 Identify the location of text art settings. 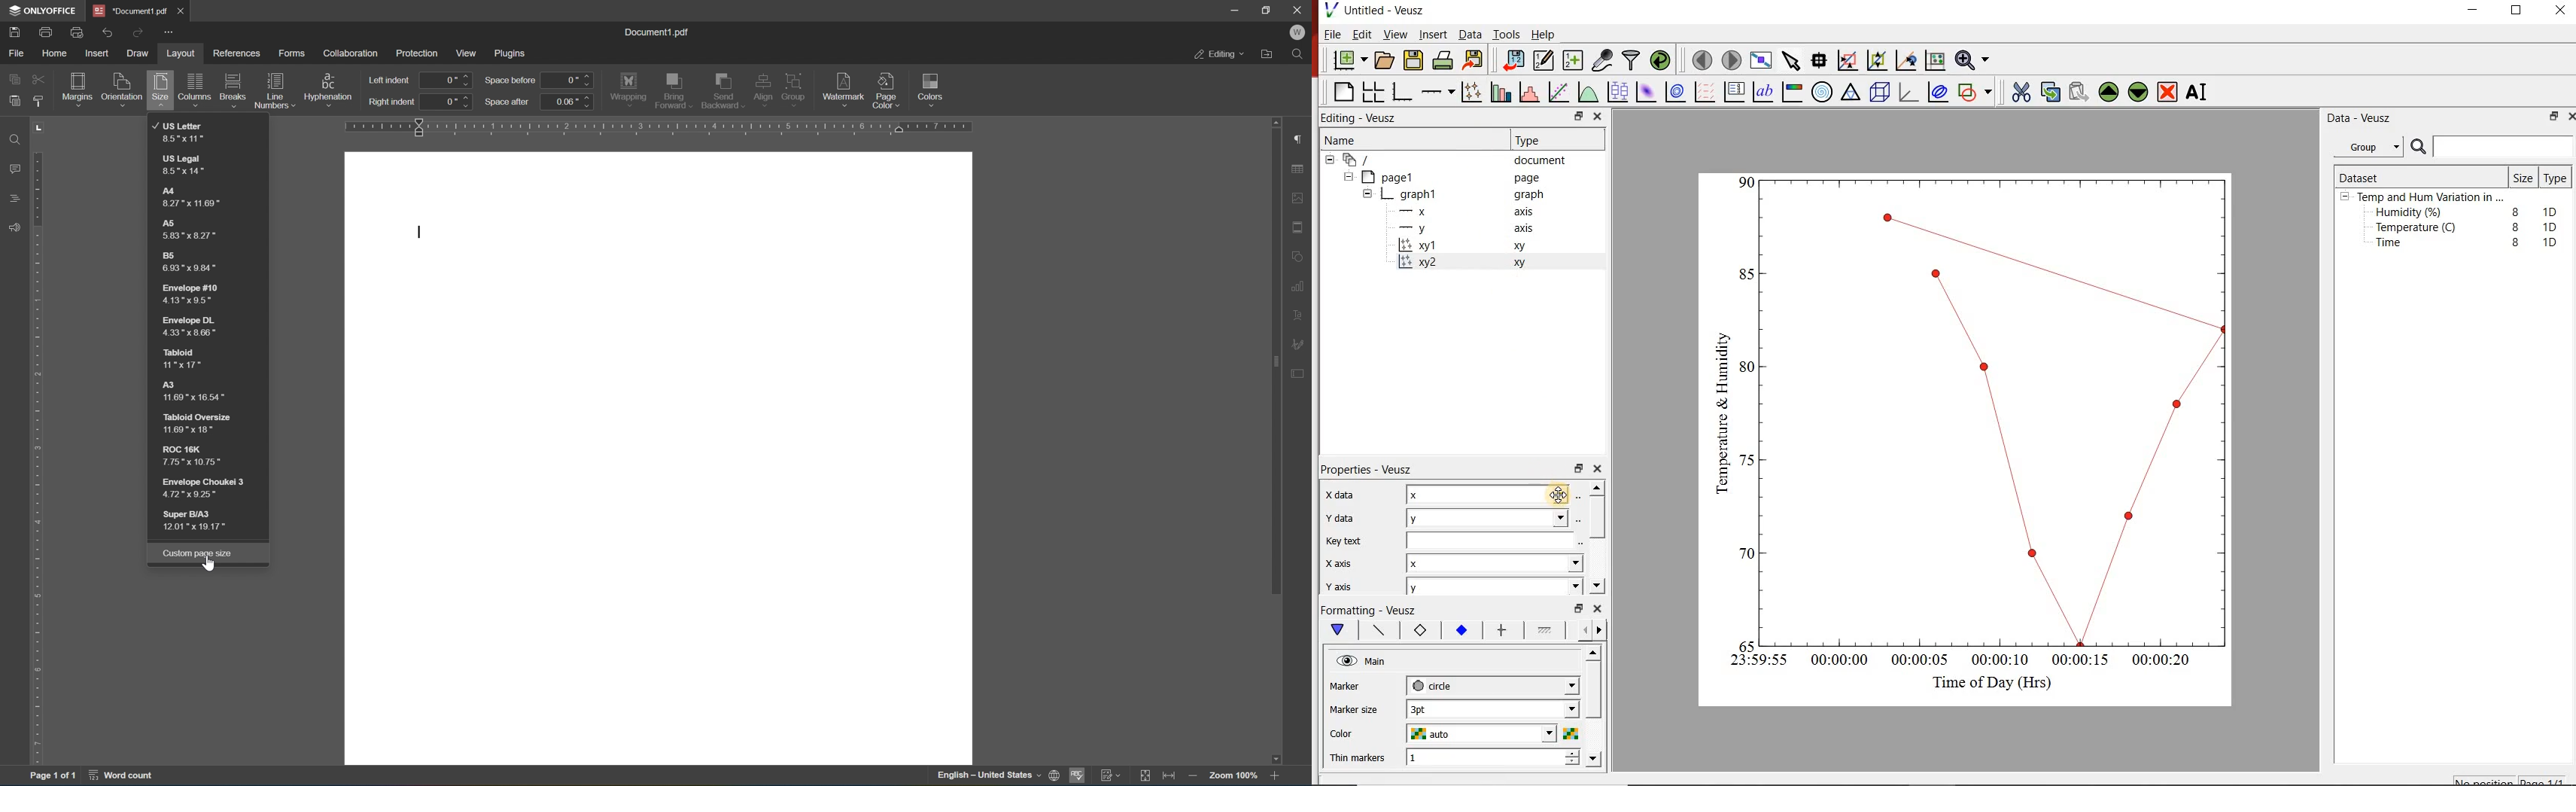
(1301, 313).